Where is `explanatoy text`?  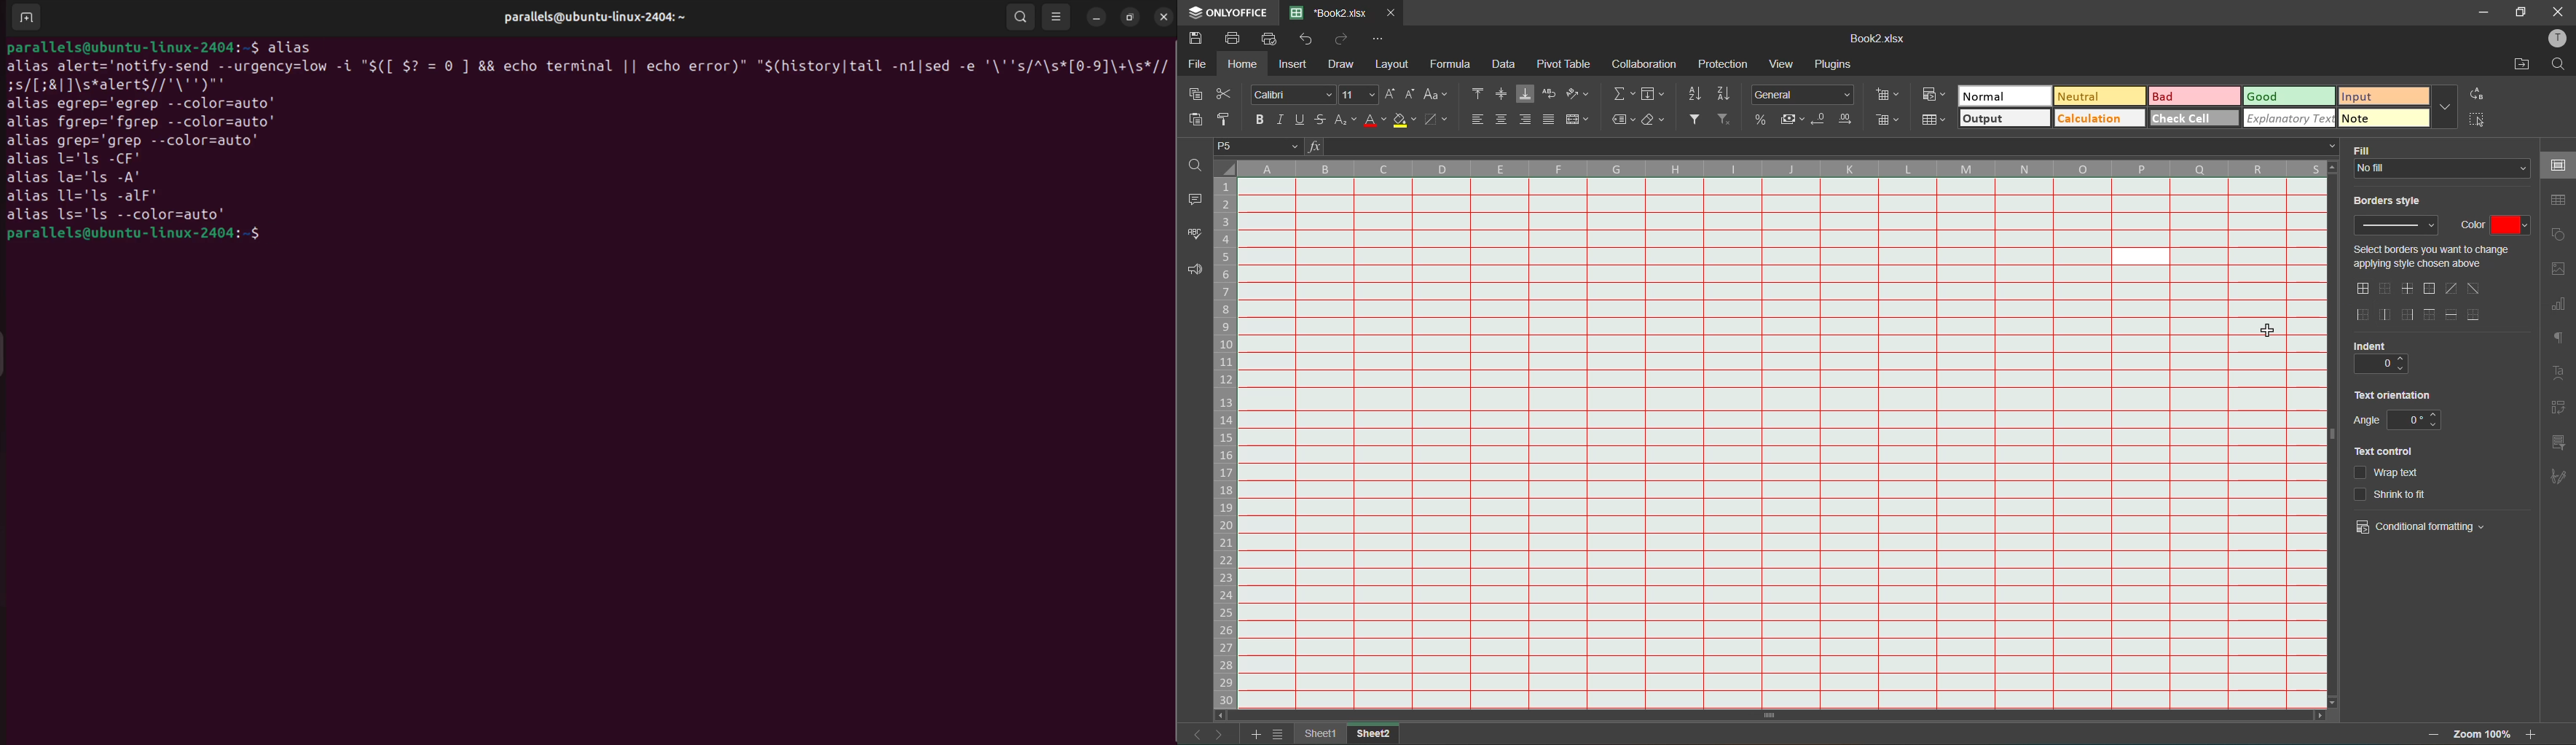
explanatoy text is located at coordinates (2286, 117).